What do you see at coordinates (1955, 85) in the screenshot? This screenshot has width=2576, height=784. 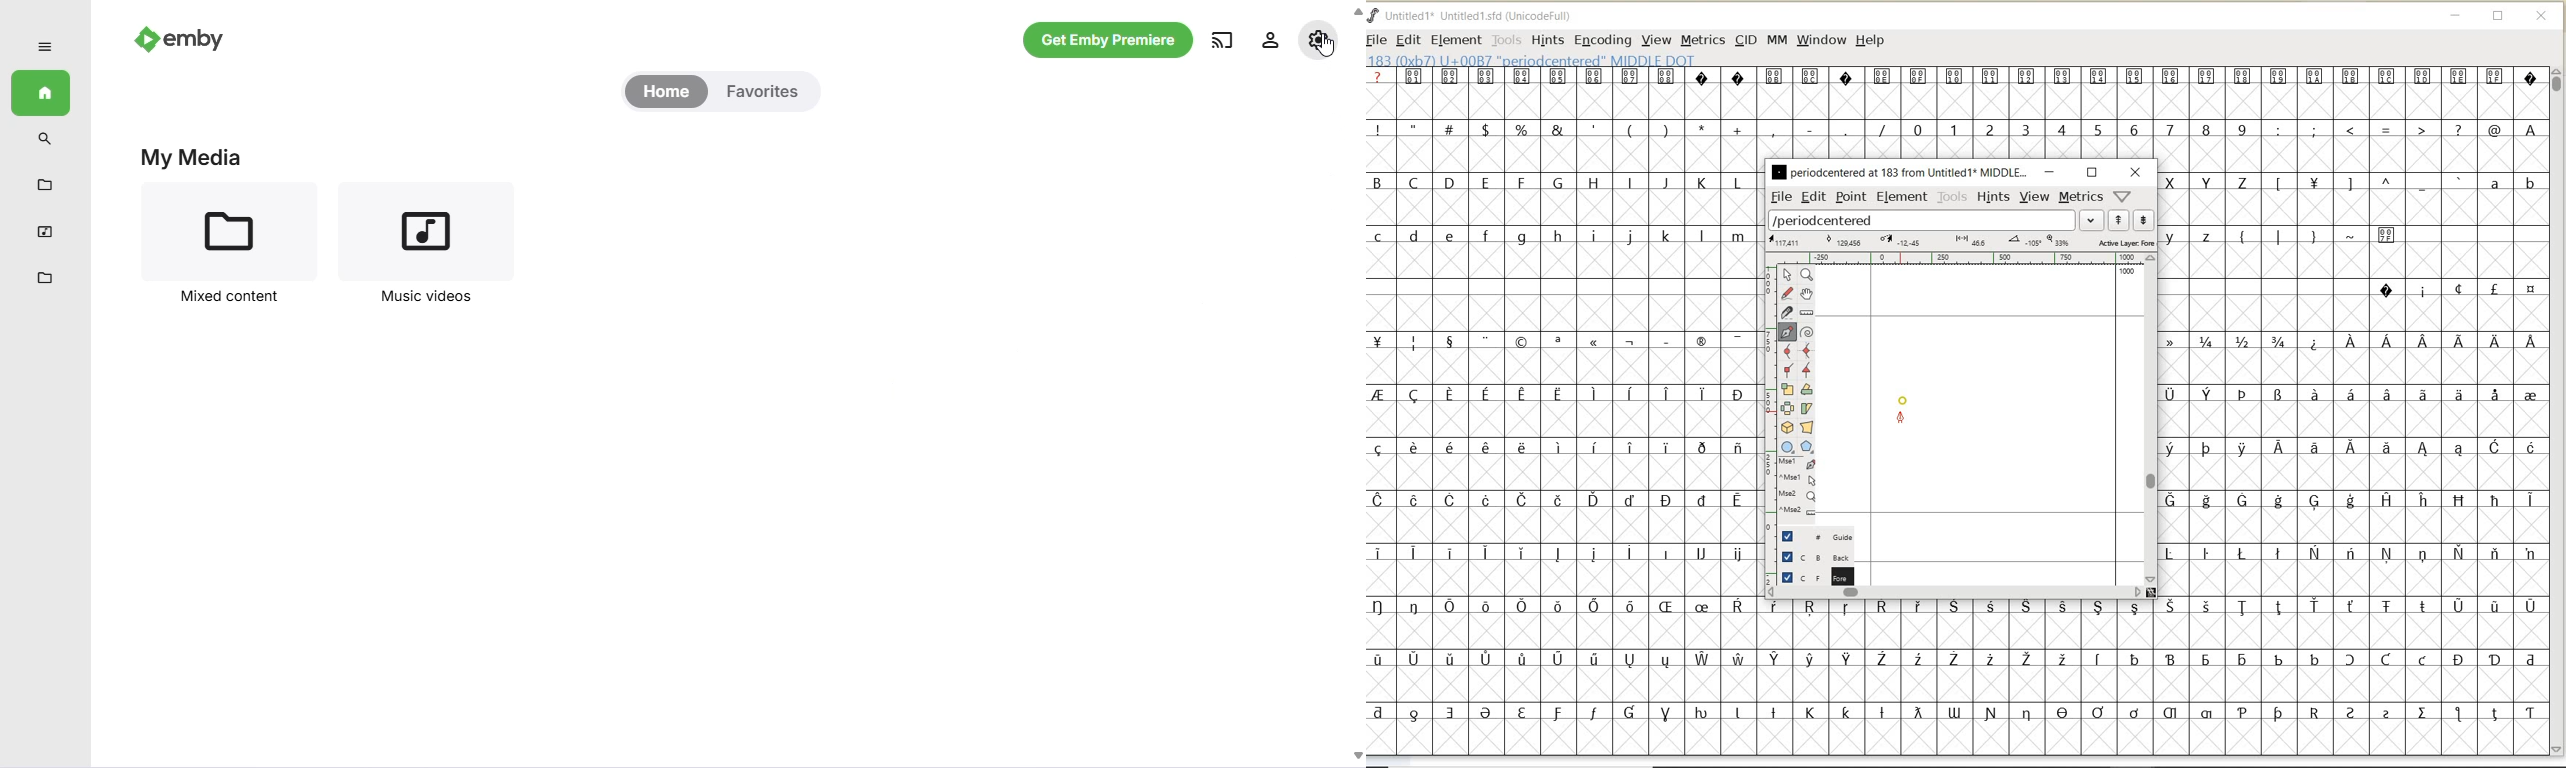 I see `special characters` at bounding box center [1955, 85].